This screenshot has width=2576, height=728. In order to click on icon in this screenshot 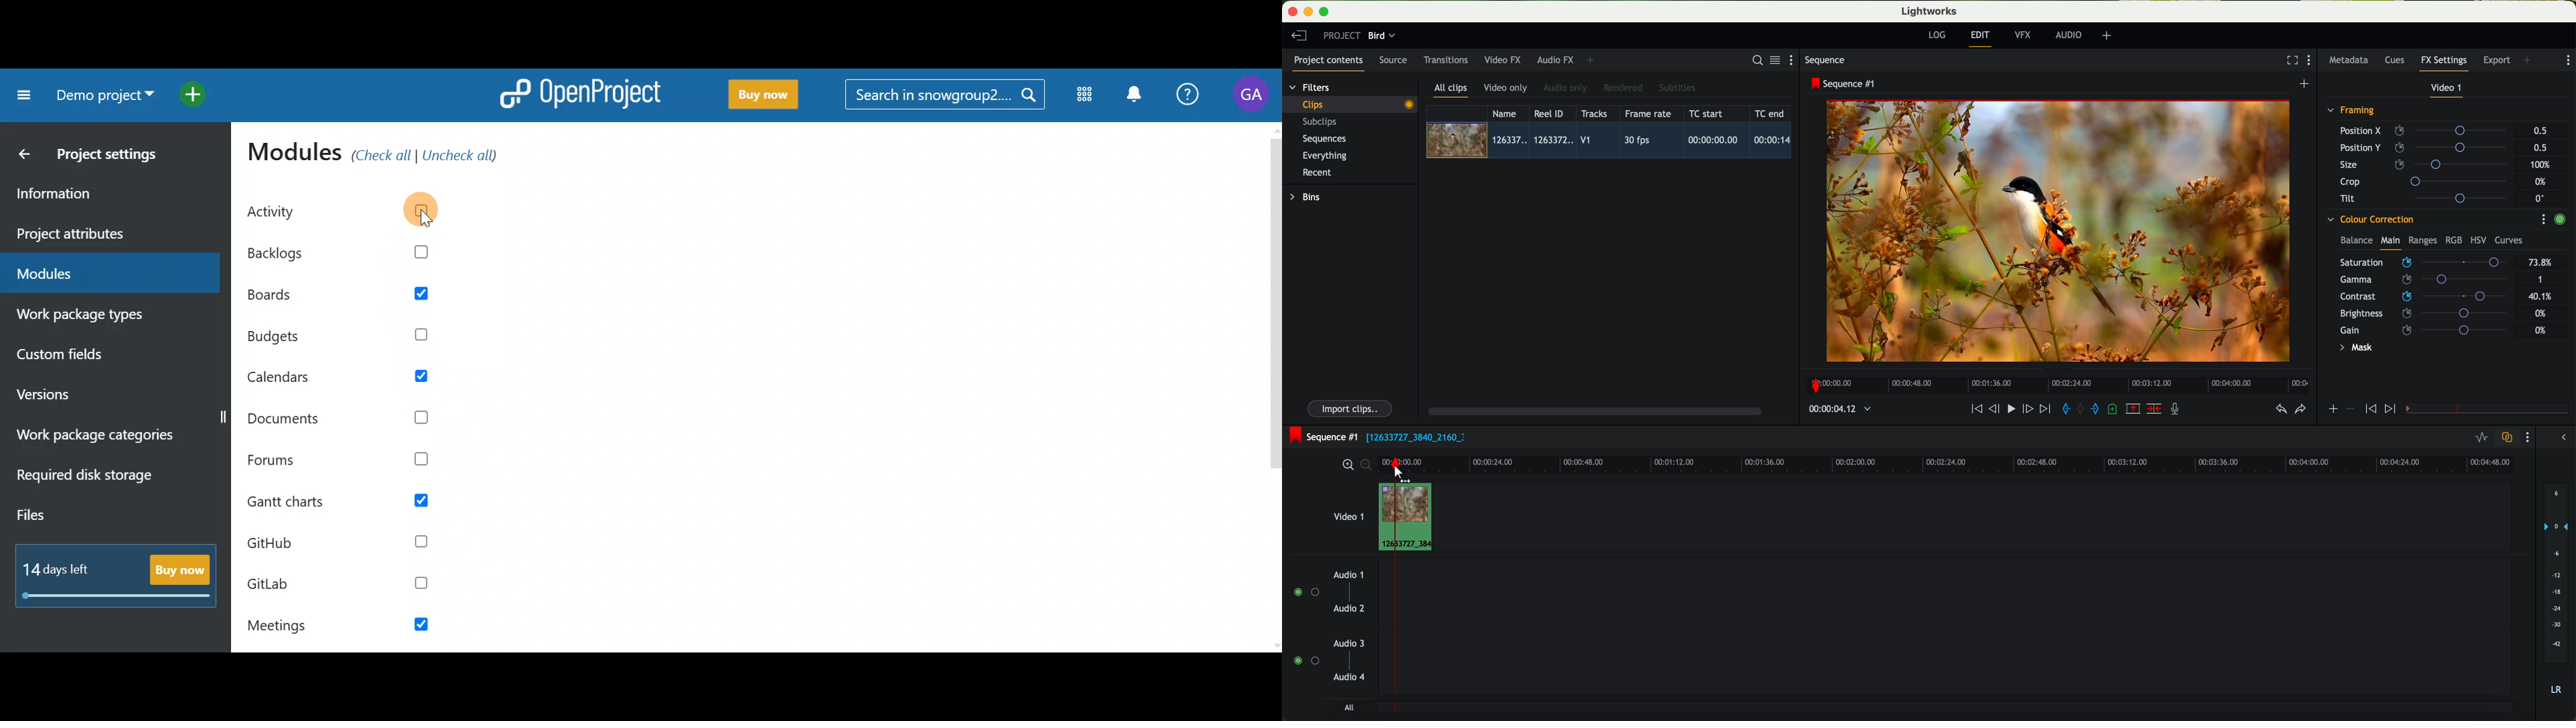, I will do `click(2369, 409)`.